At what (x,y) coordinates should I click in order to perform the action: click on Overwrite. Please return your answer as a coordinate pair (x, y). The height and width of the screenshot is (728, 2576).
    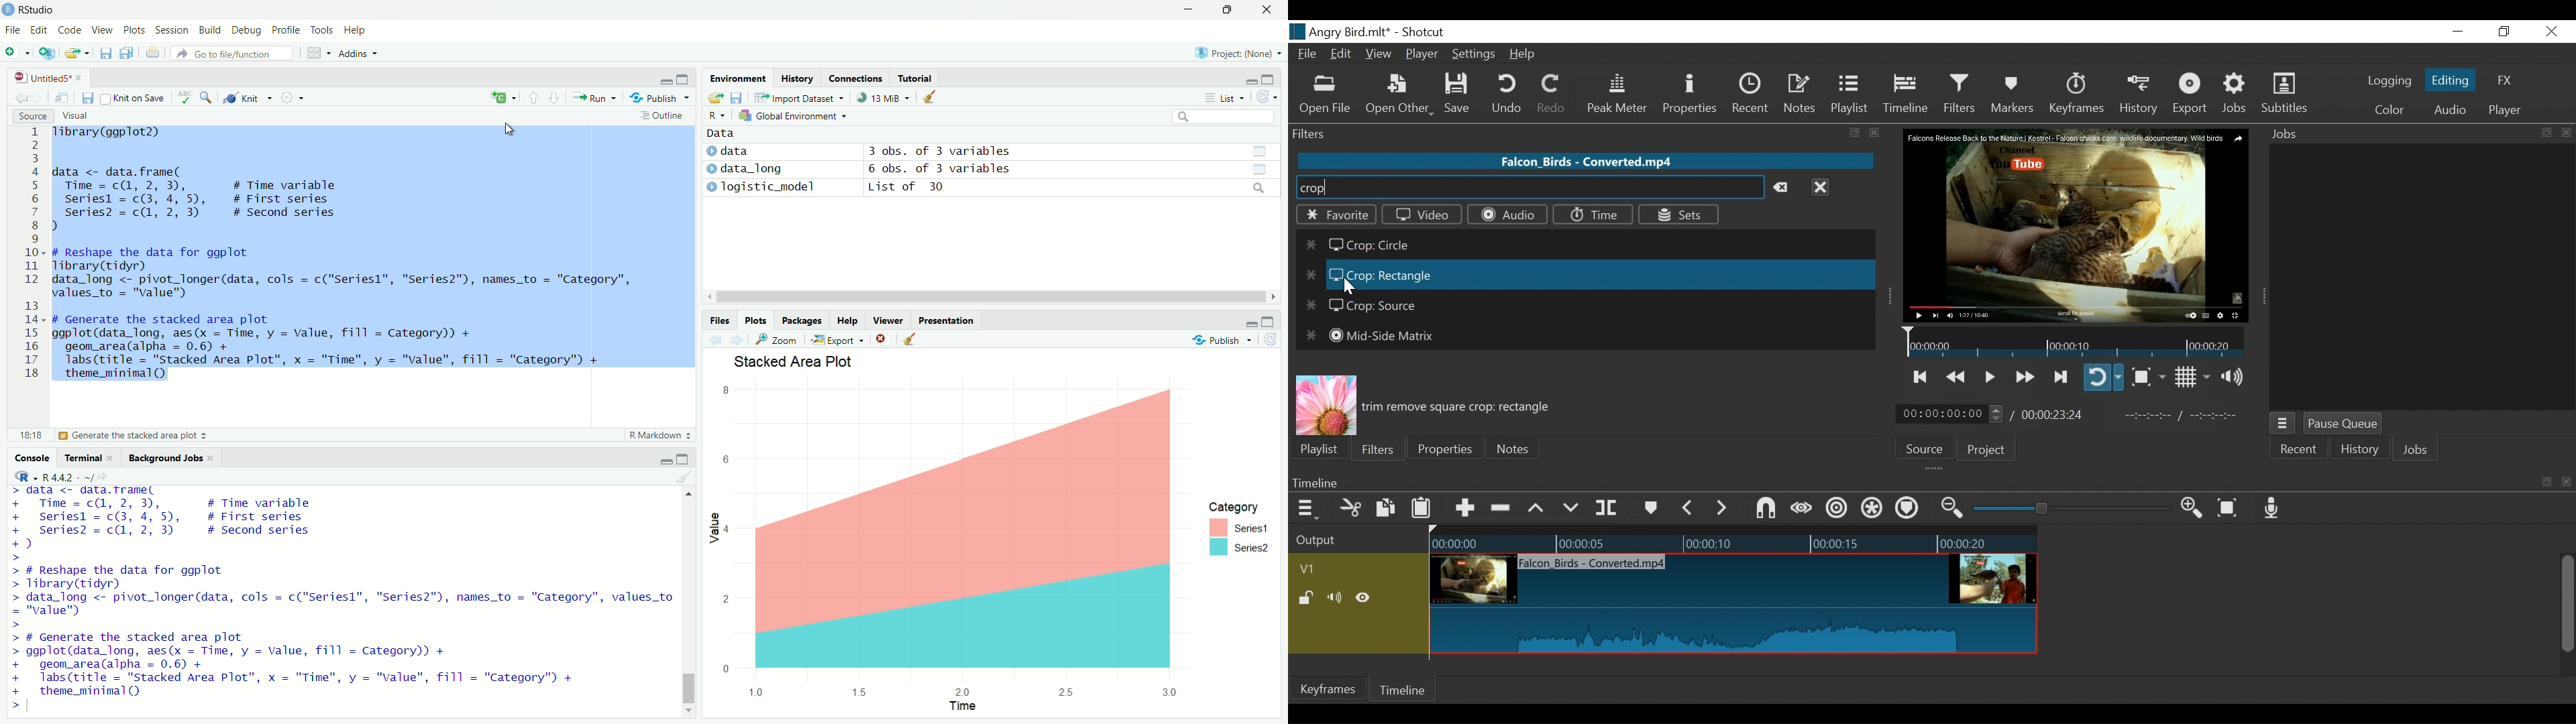
    Looking at the image, I should click on (1571, 508).